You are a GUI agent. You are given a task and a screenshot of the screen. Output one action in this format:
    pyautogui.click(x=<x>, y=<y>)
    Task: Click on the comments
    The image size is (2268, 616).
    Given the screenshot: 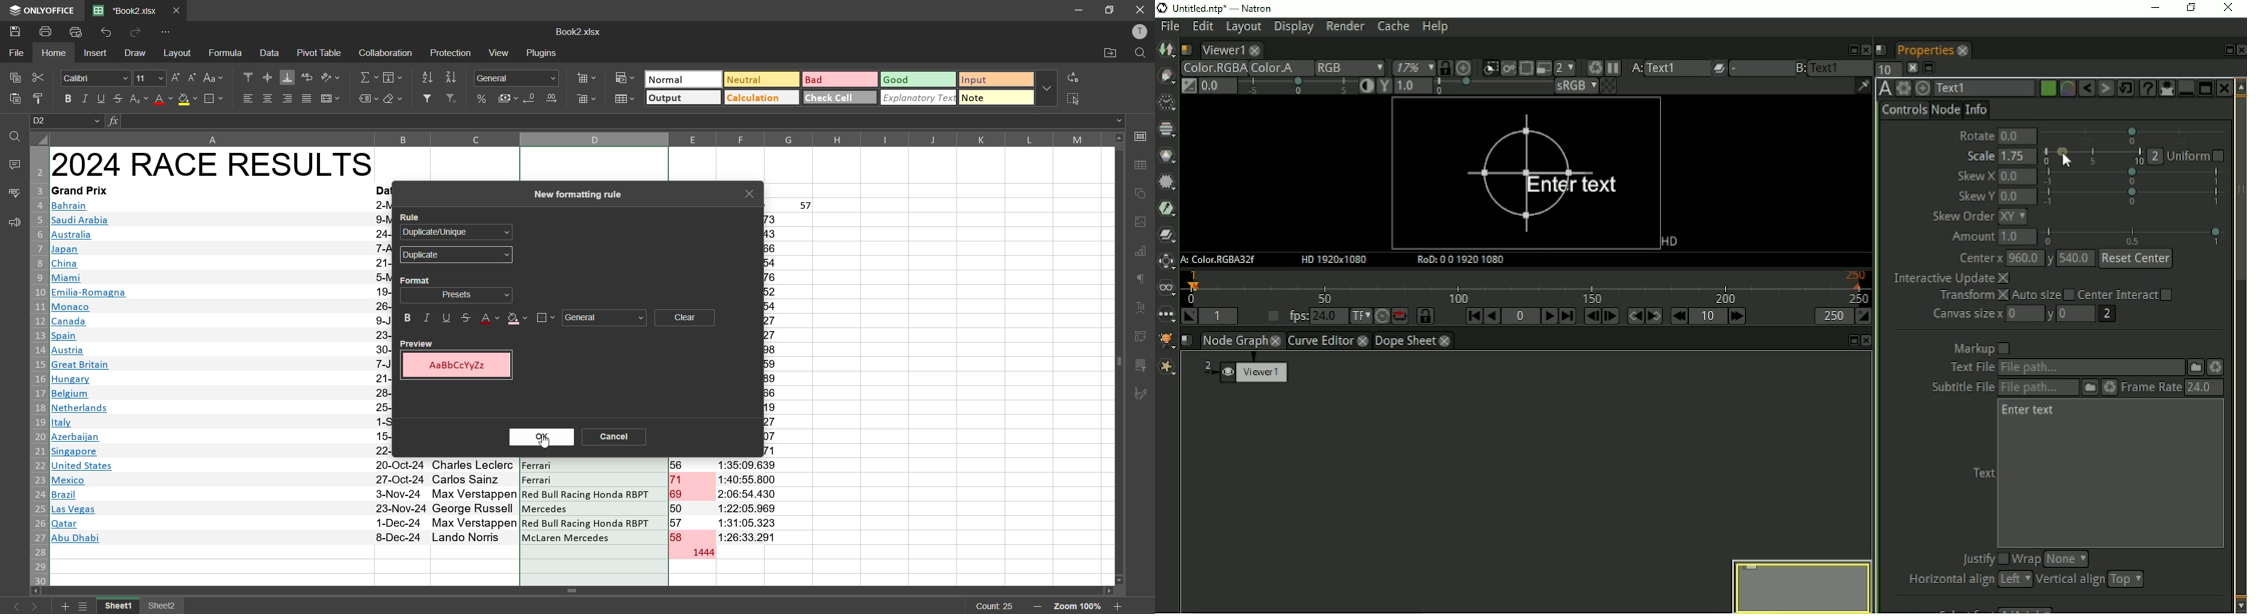 What is the action you would take?
    pyautogui.click(x=13, y=163)
    